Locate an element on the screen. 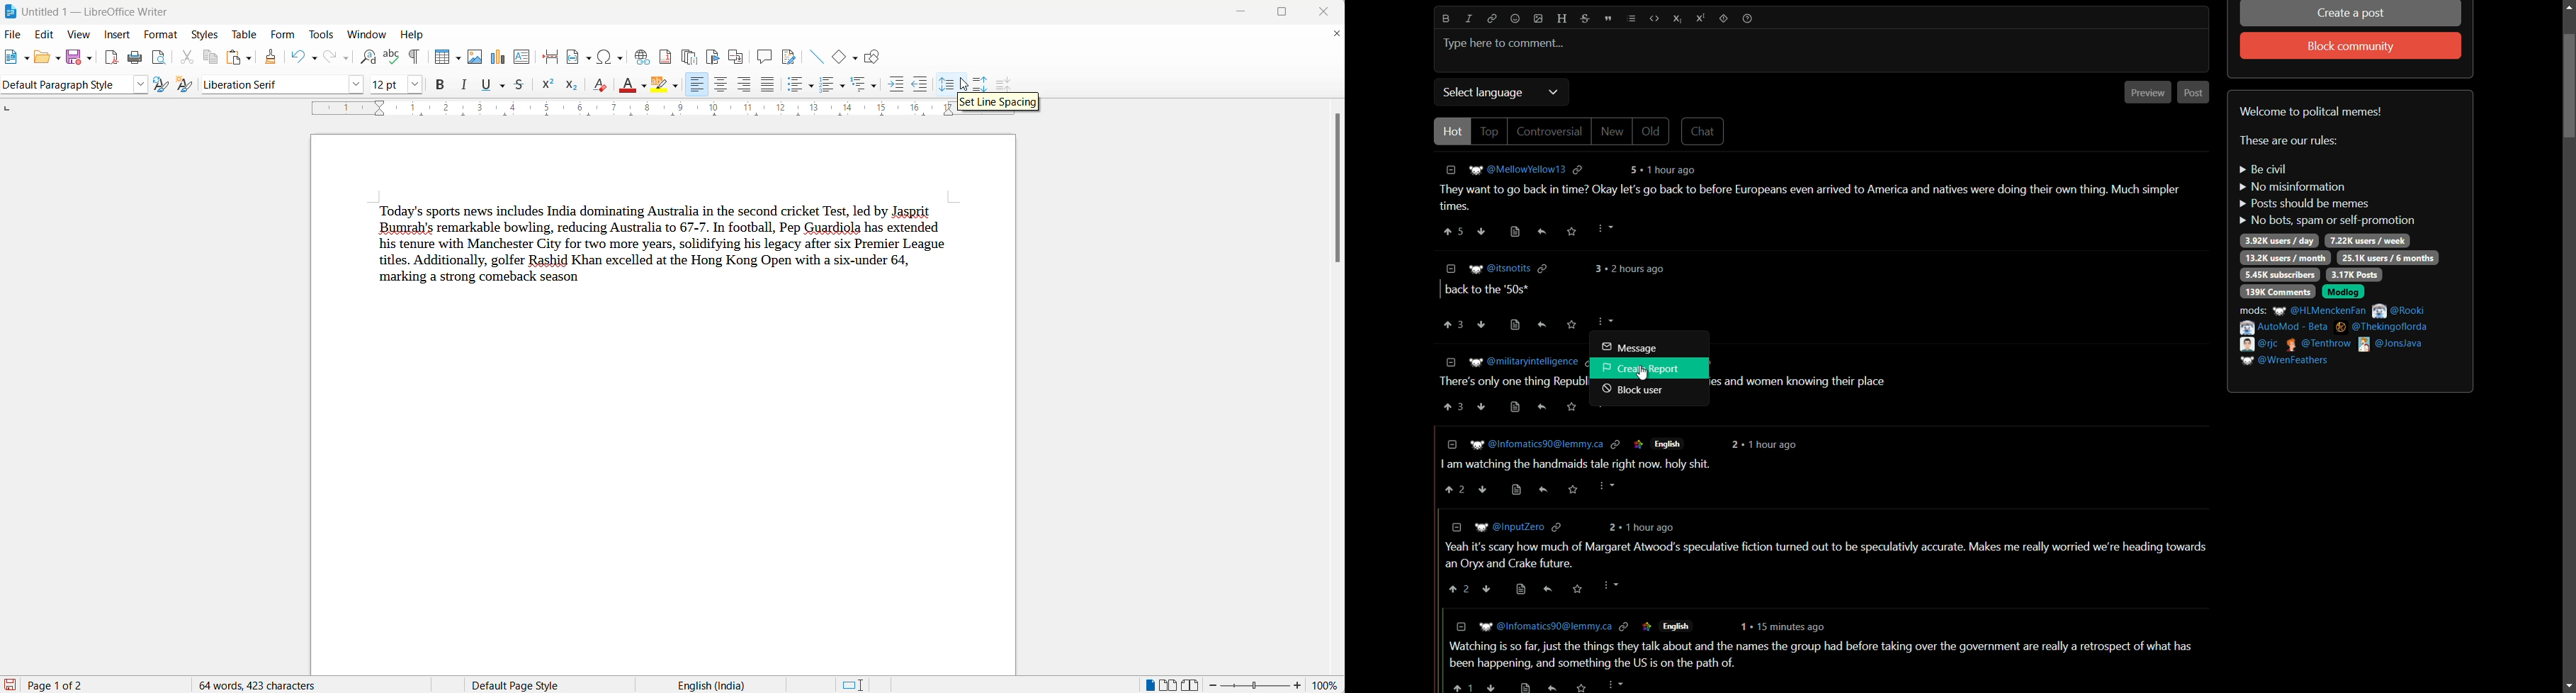 The height and width of the screenshot is (700, 2576). comment-5 is located at coordinates (1832, 555).